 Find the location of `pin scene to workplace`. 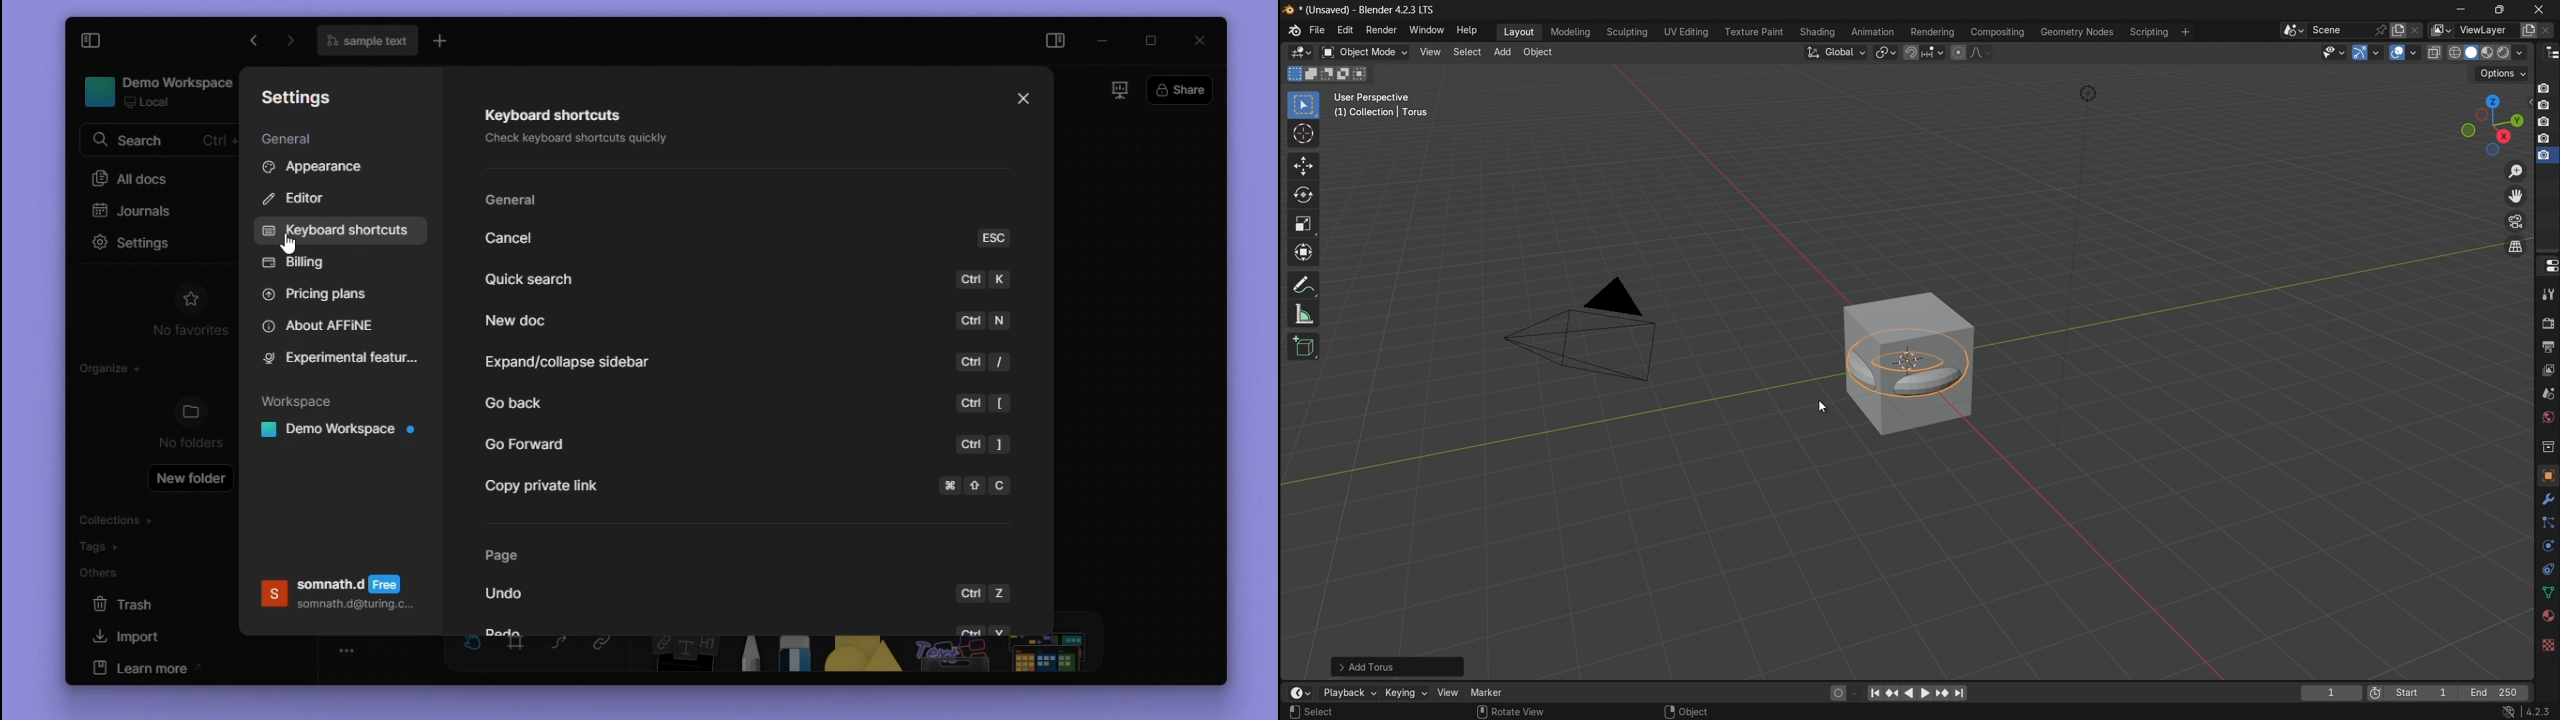

pin scene to workplace is located at coordinates (2381, 30).